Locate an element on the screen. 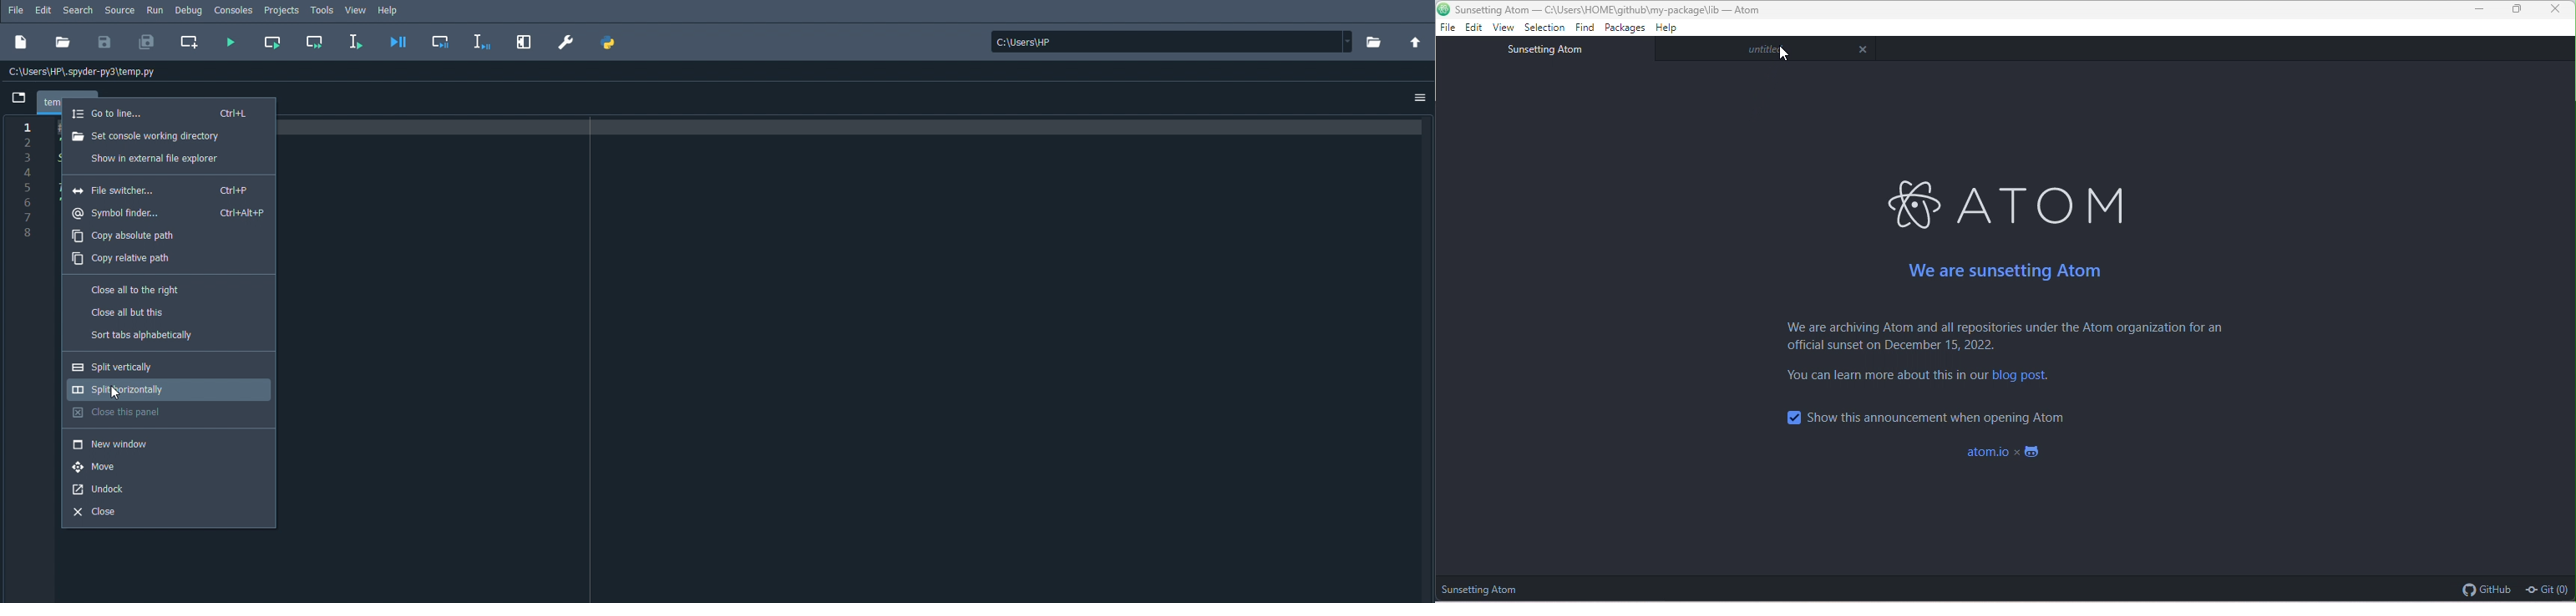 This screenshot has height=616, width=2576. Project path location is located at coordinates (1655, 9).